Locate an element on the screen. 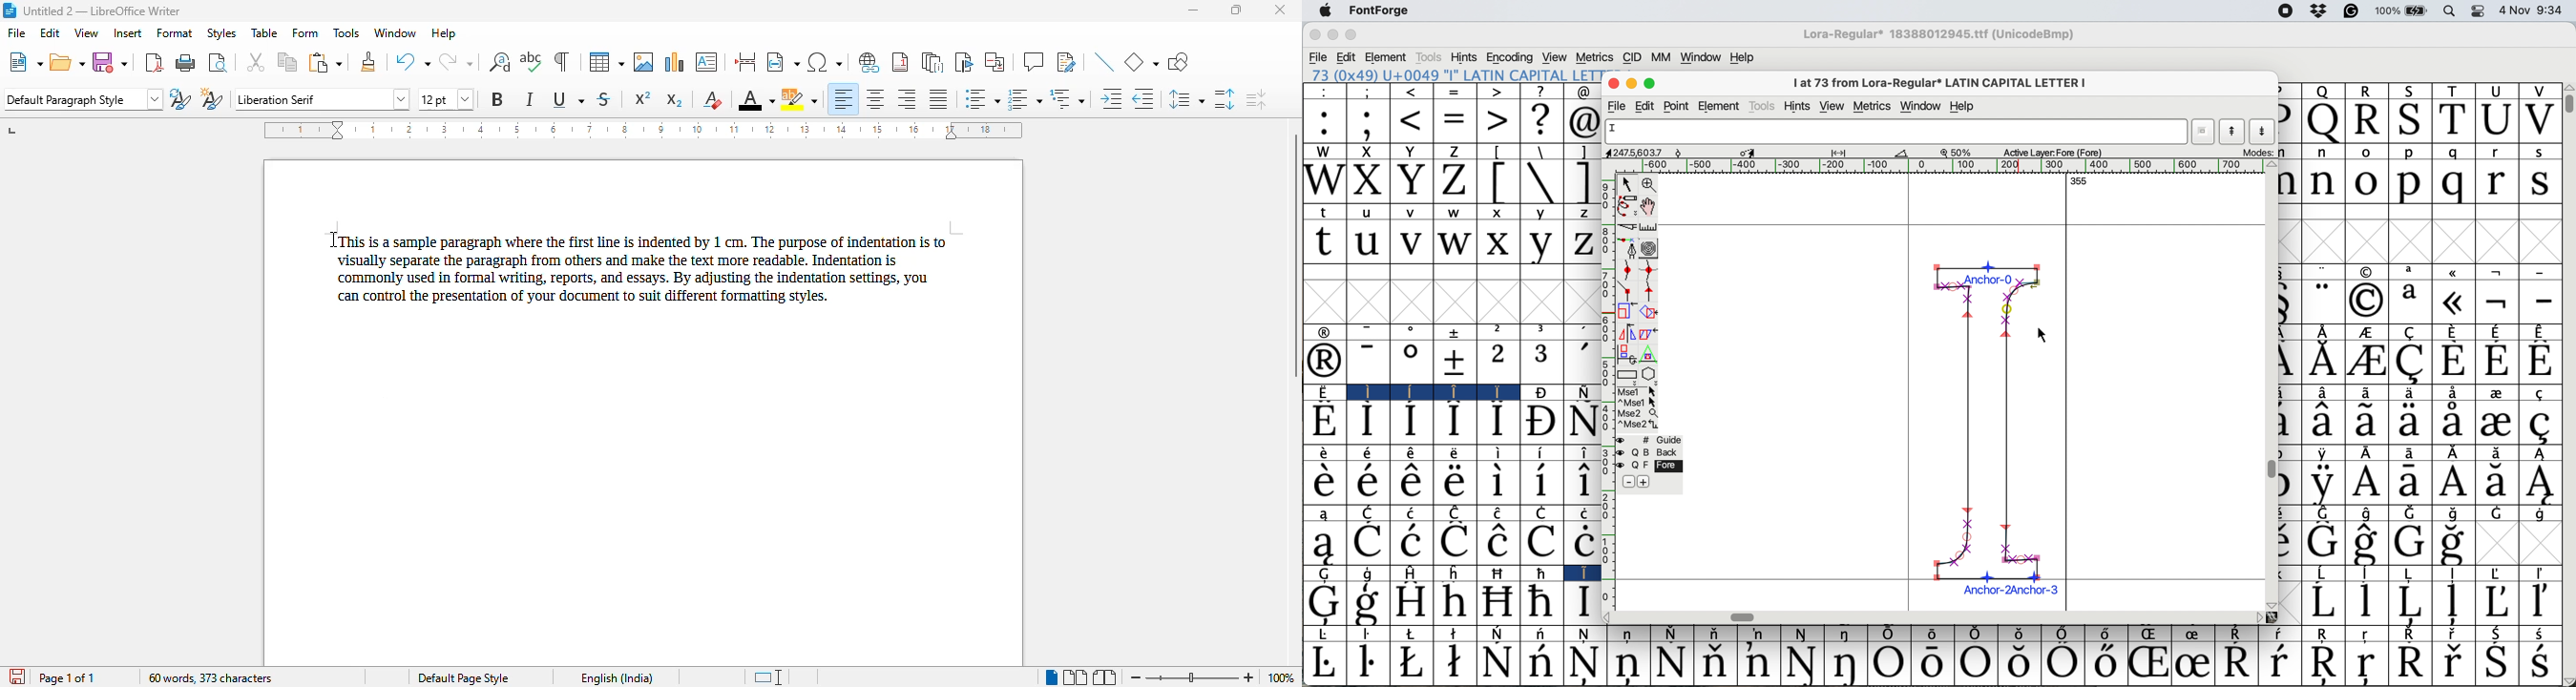   is located at coordinates (1683, 152).